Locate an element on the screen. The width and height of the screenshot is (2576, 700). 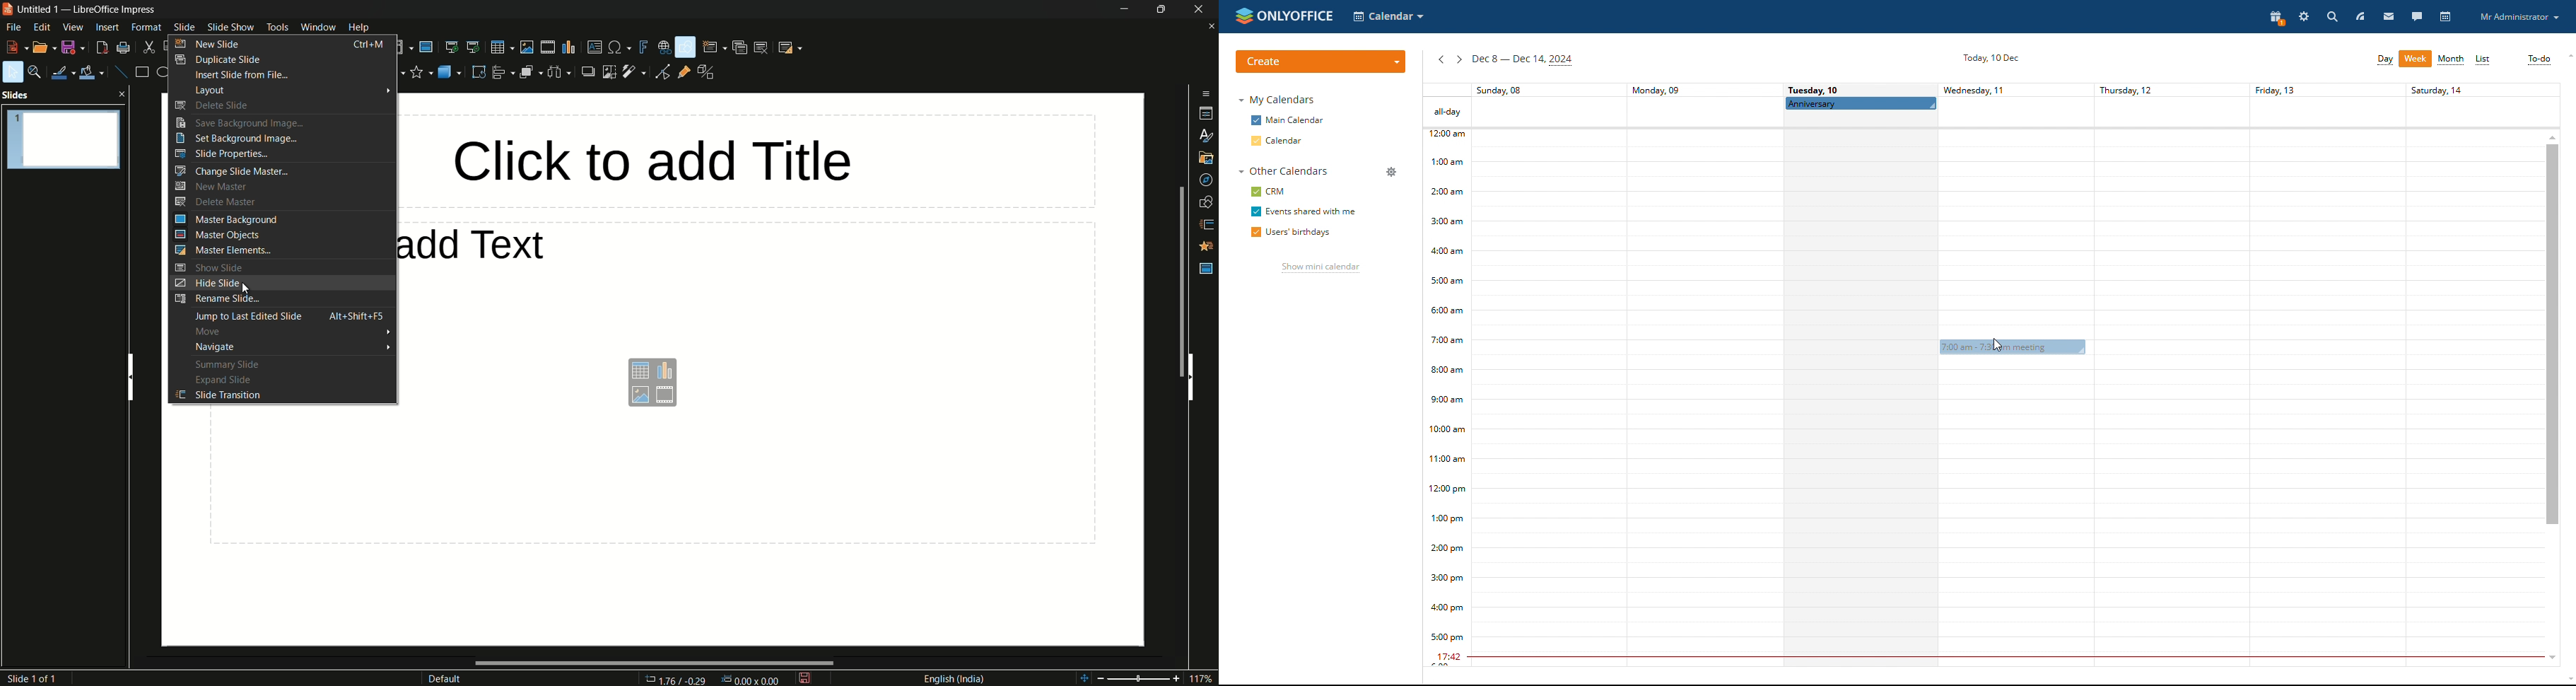
insert fontwork text is located at coordinates (643, 46).